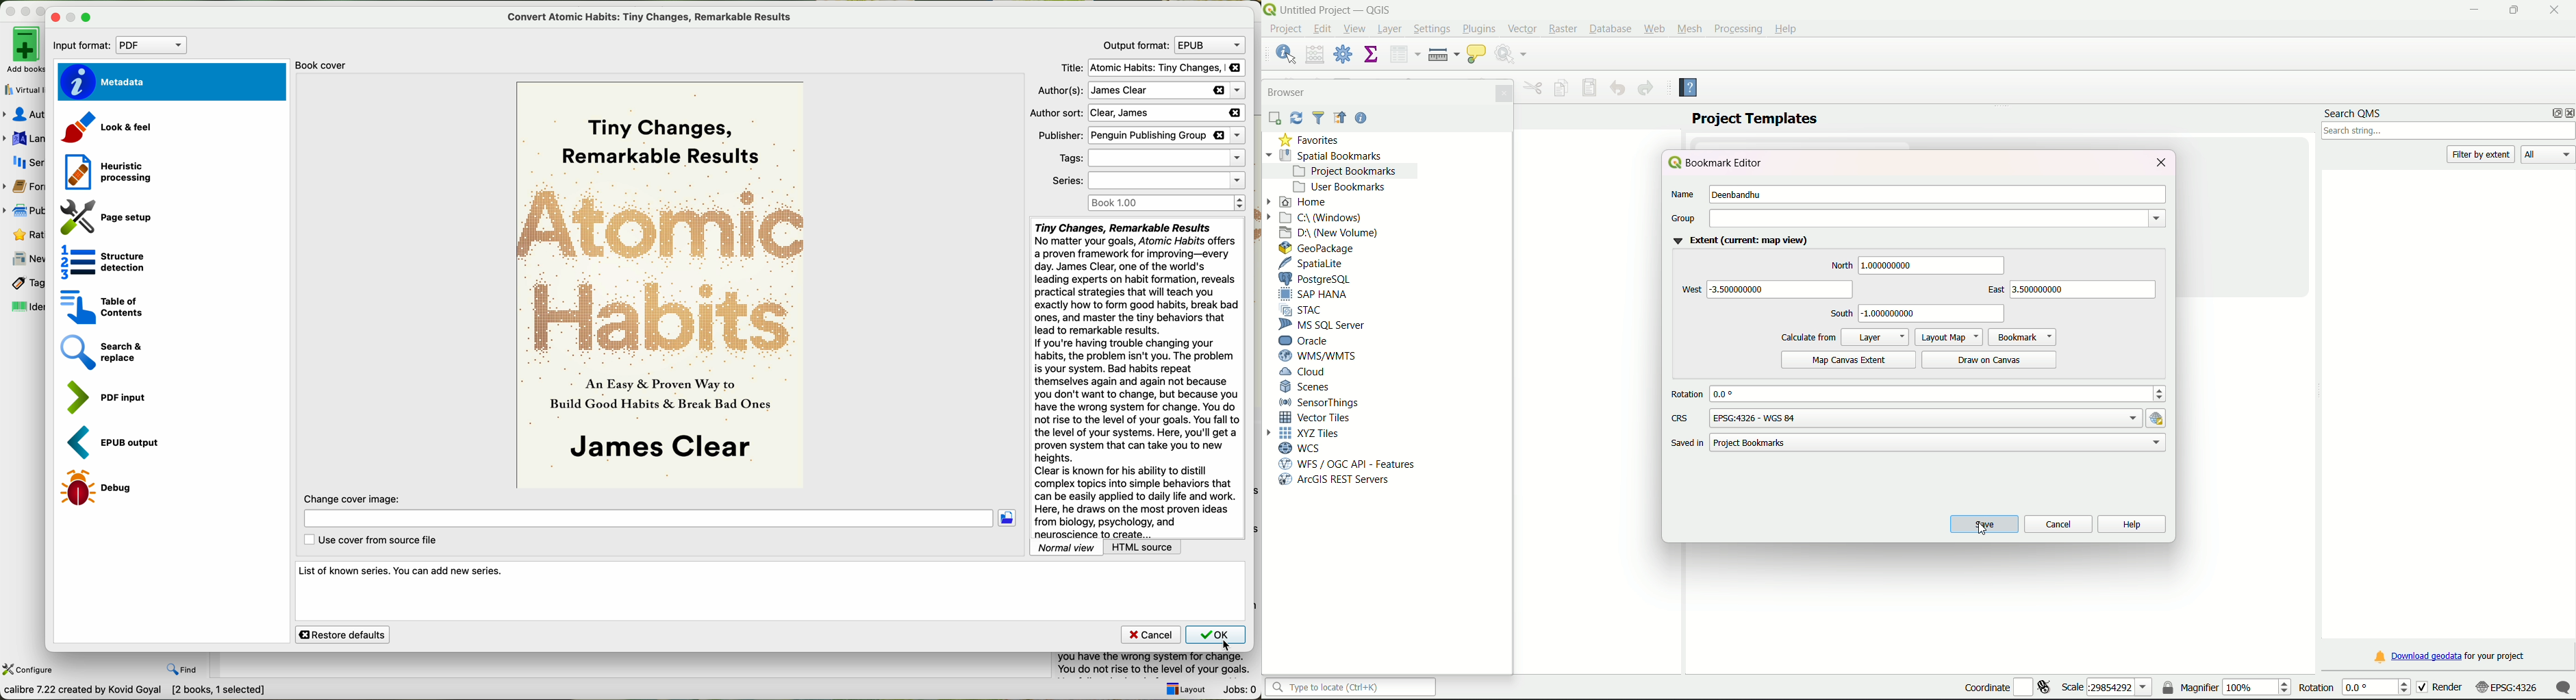 The height and width of the screenshot is (700, 2576). What do you see at coordinates (1717, 162) in the screenshot?
I see `bookmark editor` at bounding box center [1717, 162].